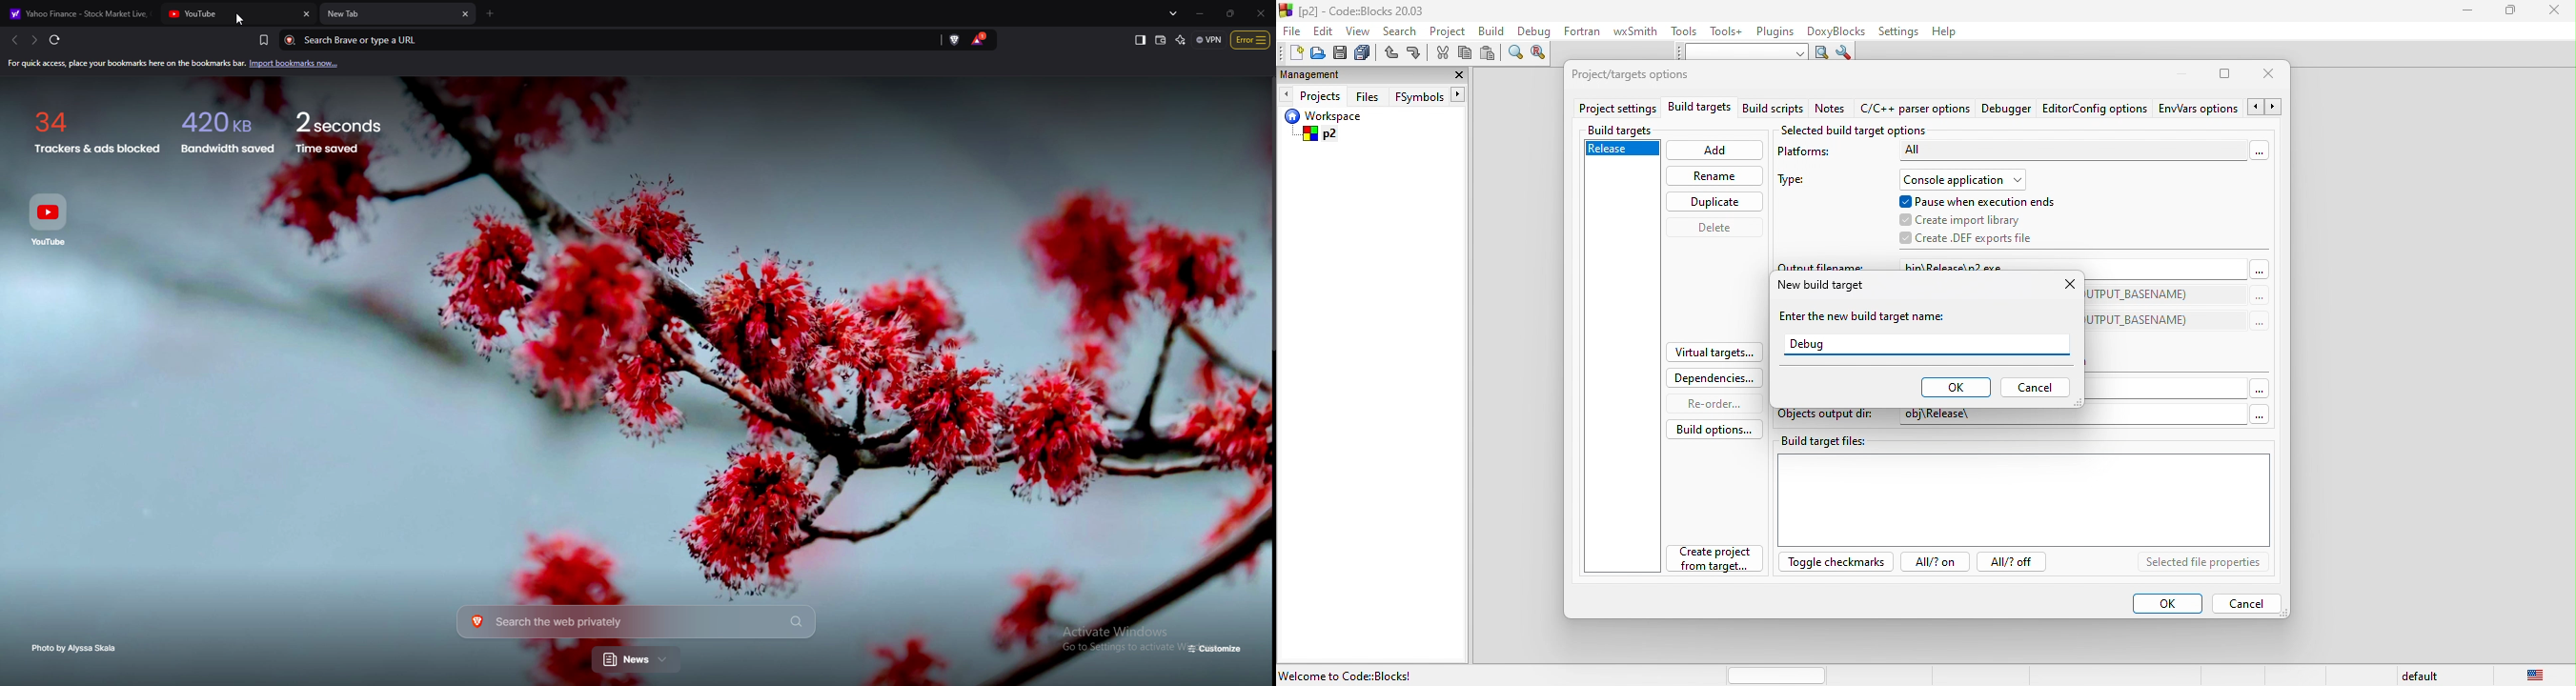 The height and width of the screenshot is (700, 2576). Describe the element at coordinates (1442, 53) in the screenshot. I see `cut` at that location.